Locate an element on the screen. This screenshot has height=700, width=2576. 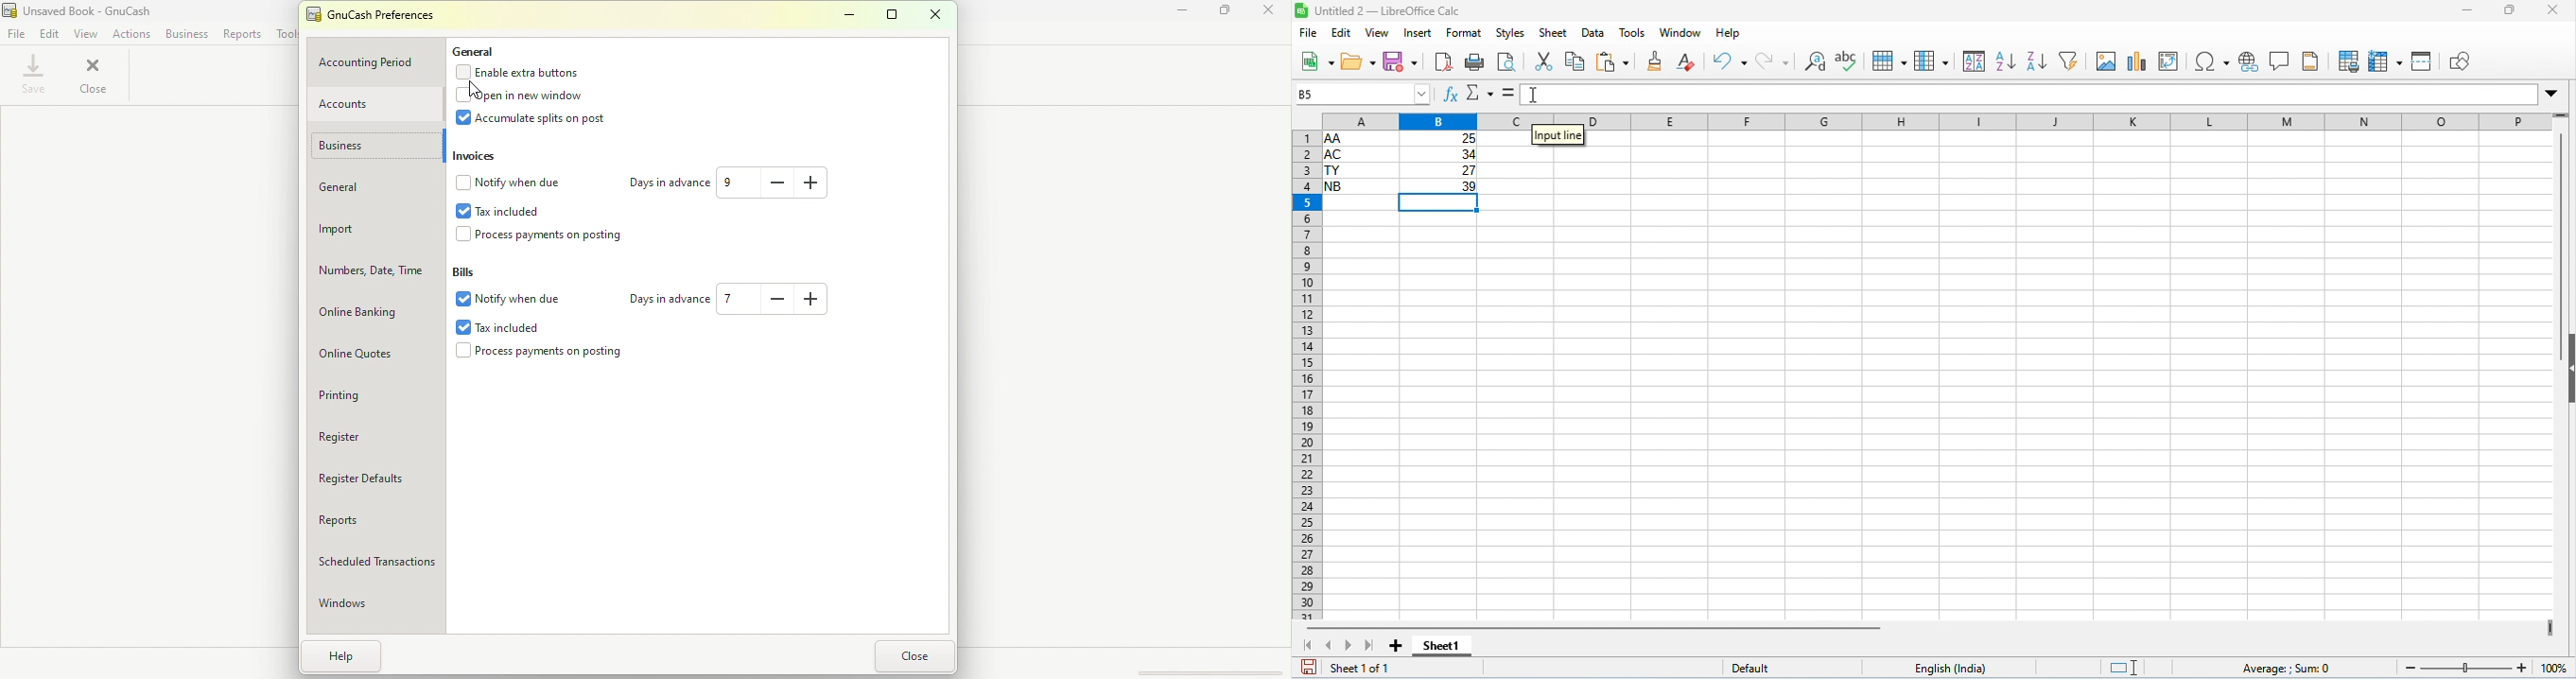
previous is located at coordinates (1332, 644).